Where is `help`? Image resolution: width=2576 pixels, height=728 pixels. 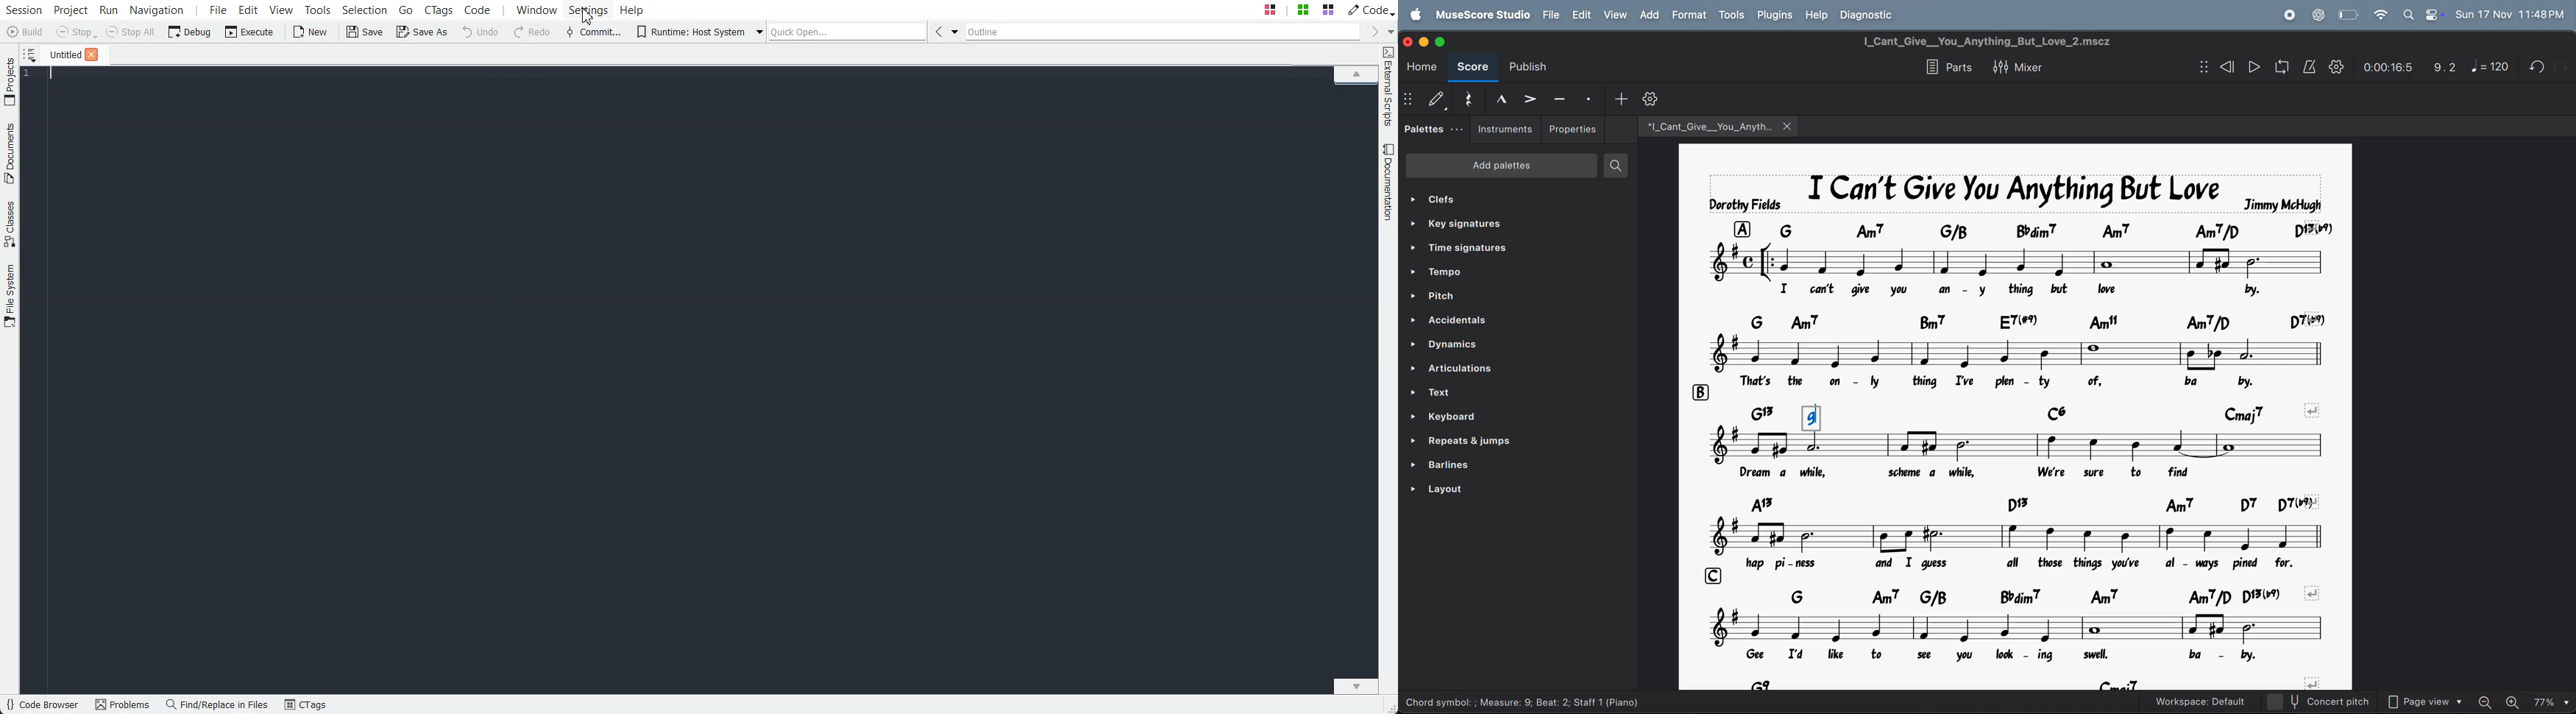 help is located at coordinates (1817, 15).